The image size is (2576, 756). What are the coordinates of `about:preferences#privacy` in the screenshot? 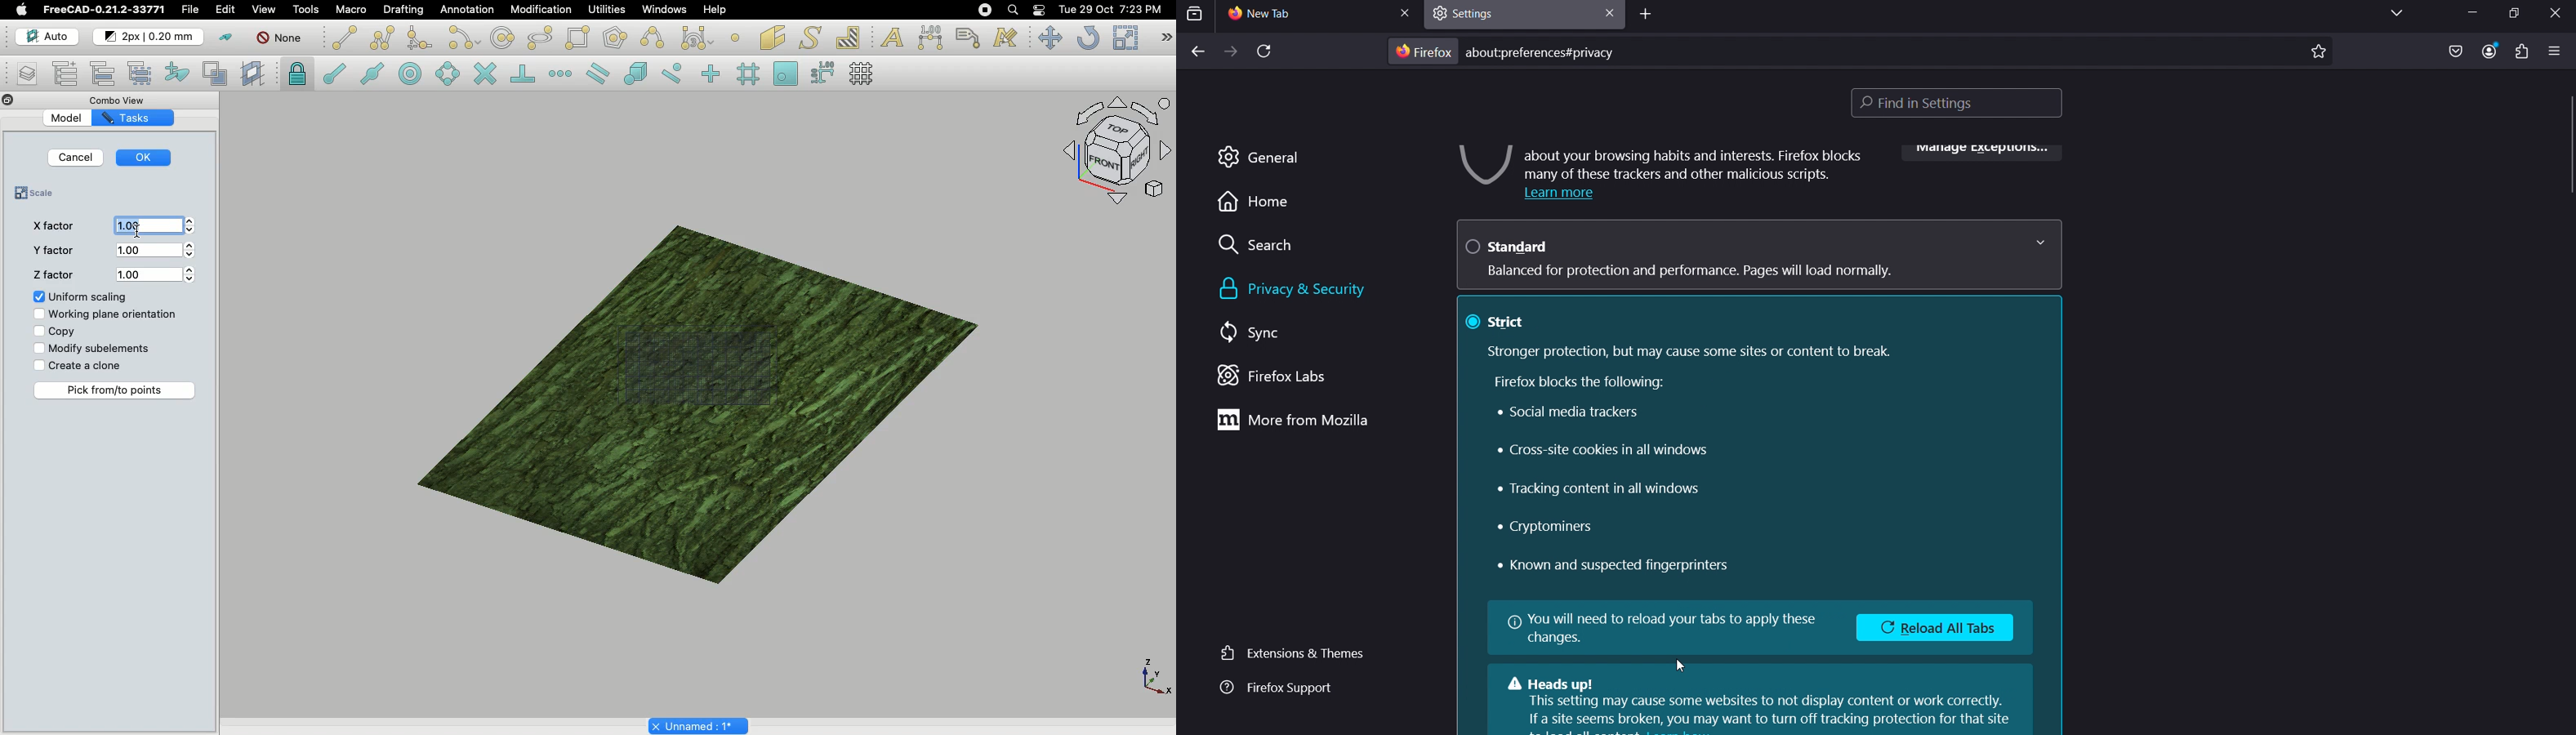 It's located at (1548, 51).